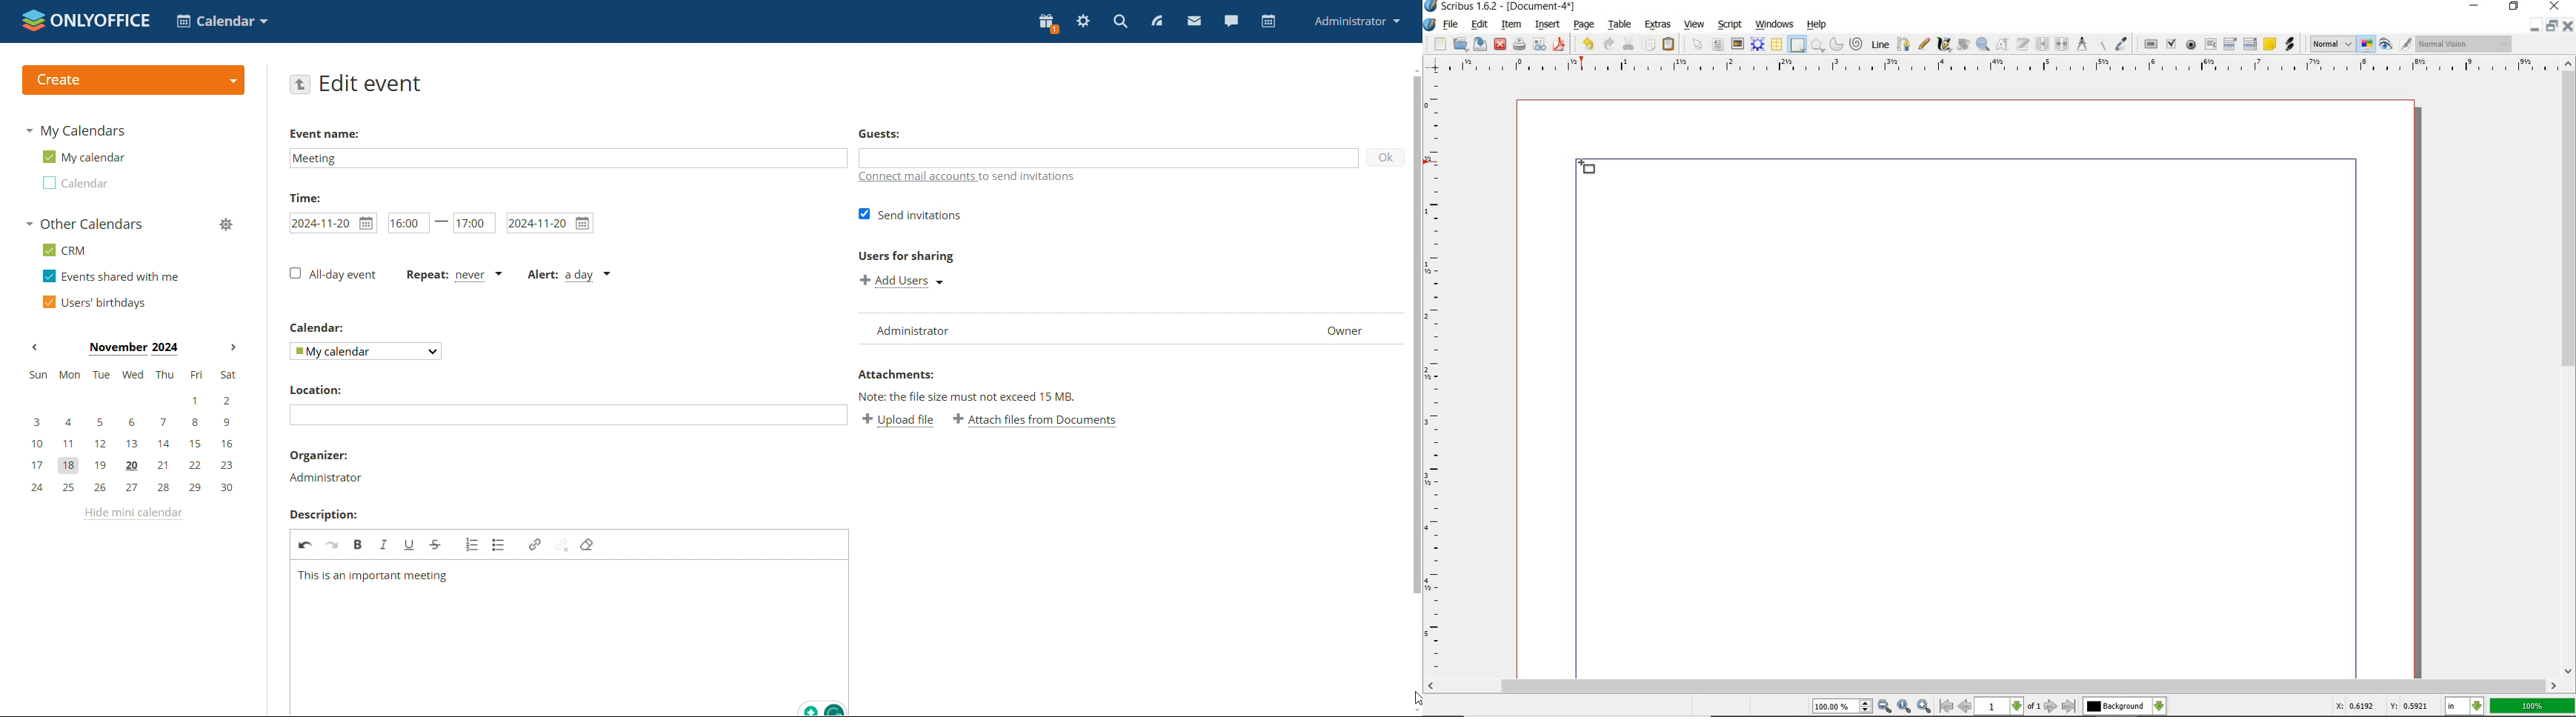 This screenshot has height=728, width=2576. Describe the element at coordinates (1586, 44) in the screenshot. I see `undo` at that location.